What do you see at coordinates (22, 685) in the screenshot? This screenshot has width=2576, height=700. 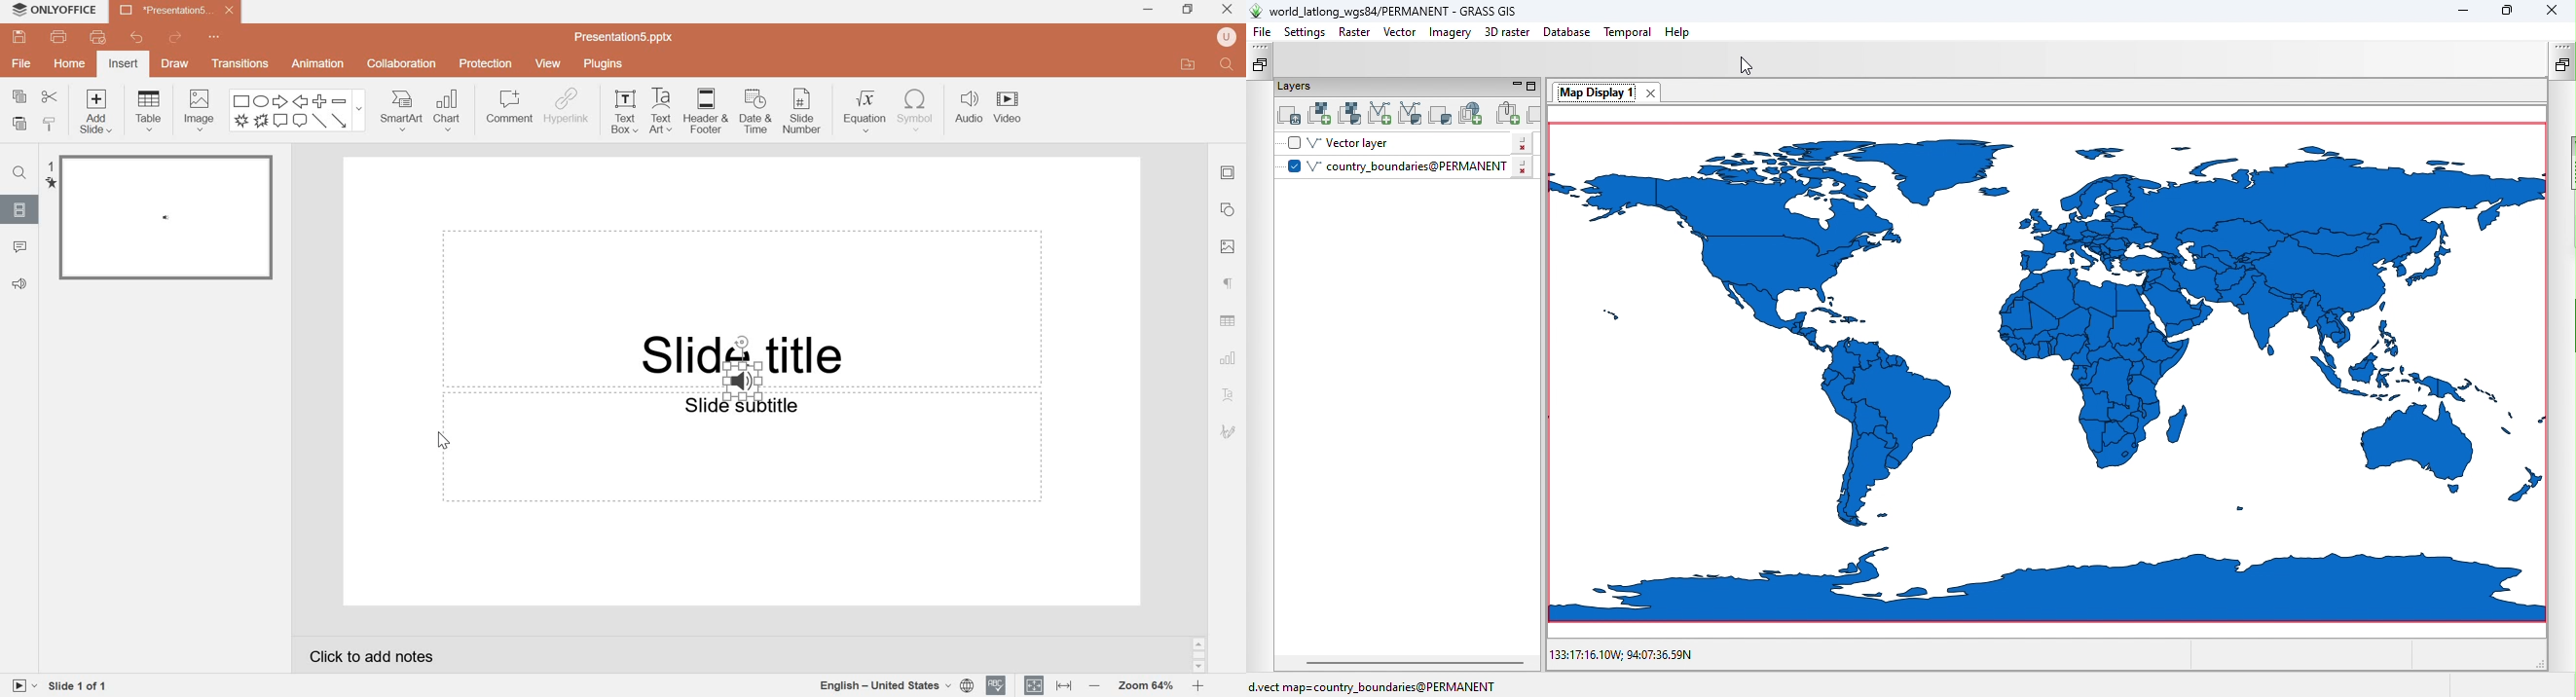 I see `start slideshow` at bounding box center [22, 685].